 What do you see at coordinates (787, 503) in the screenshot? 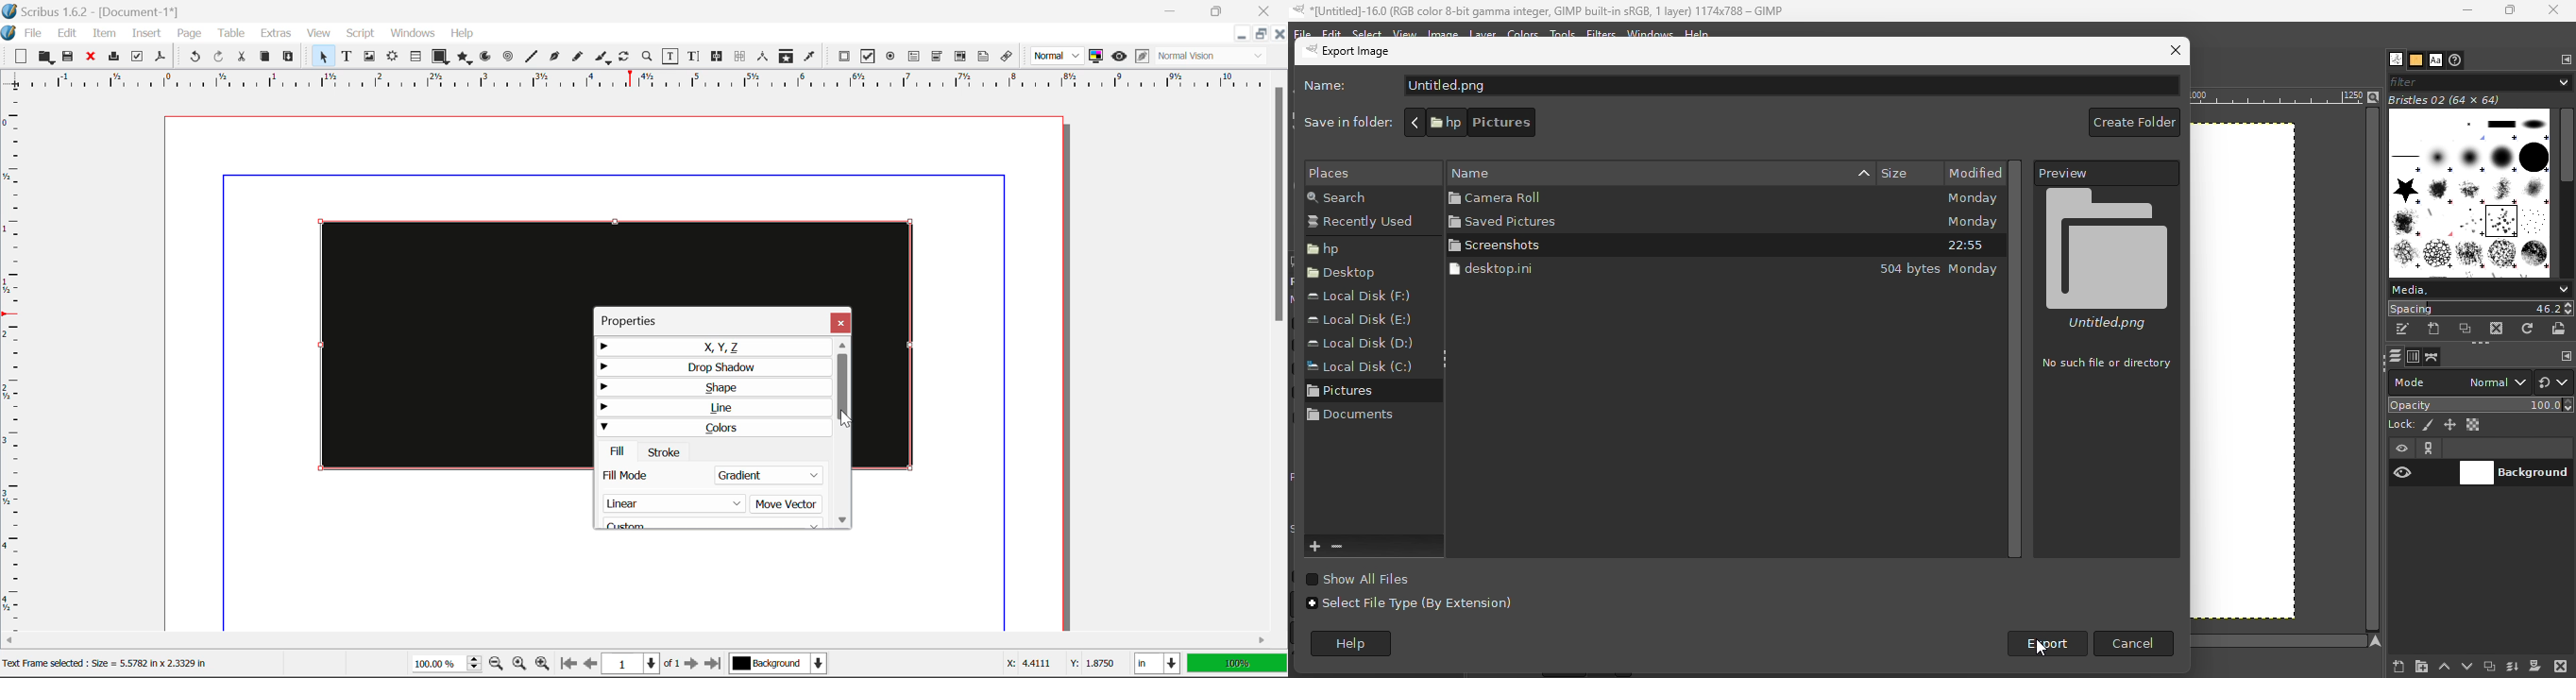
I see `move vector` at bounding box center [787, 503].